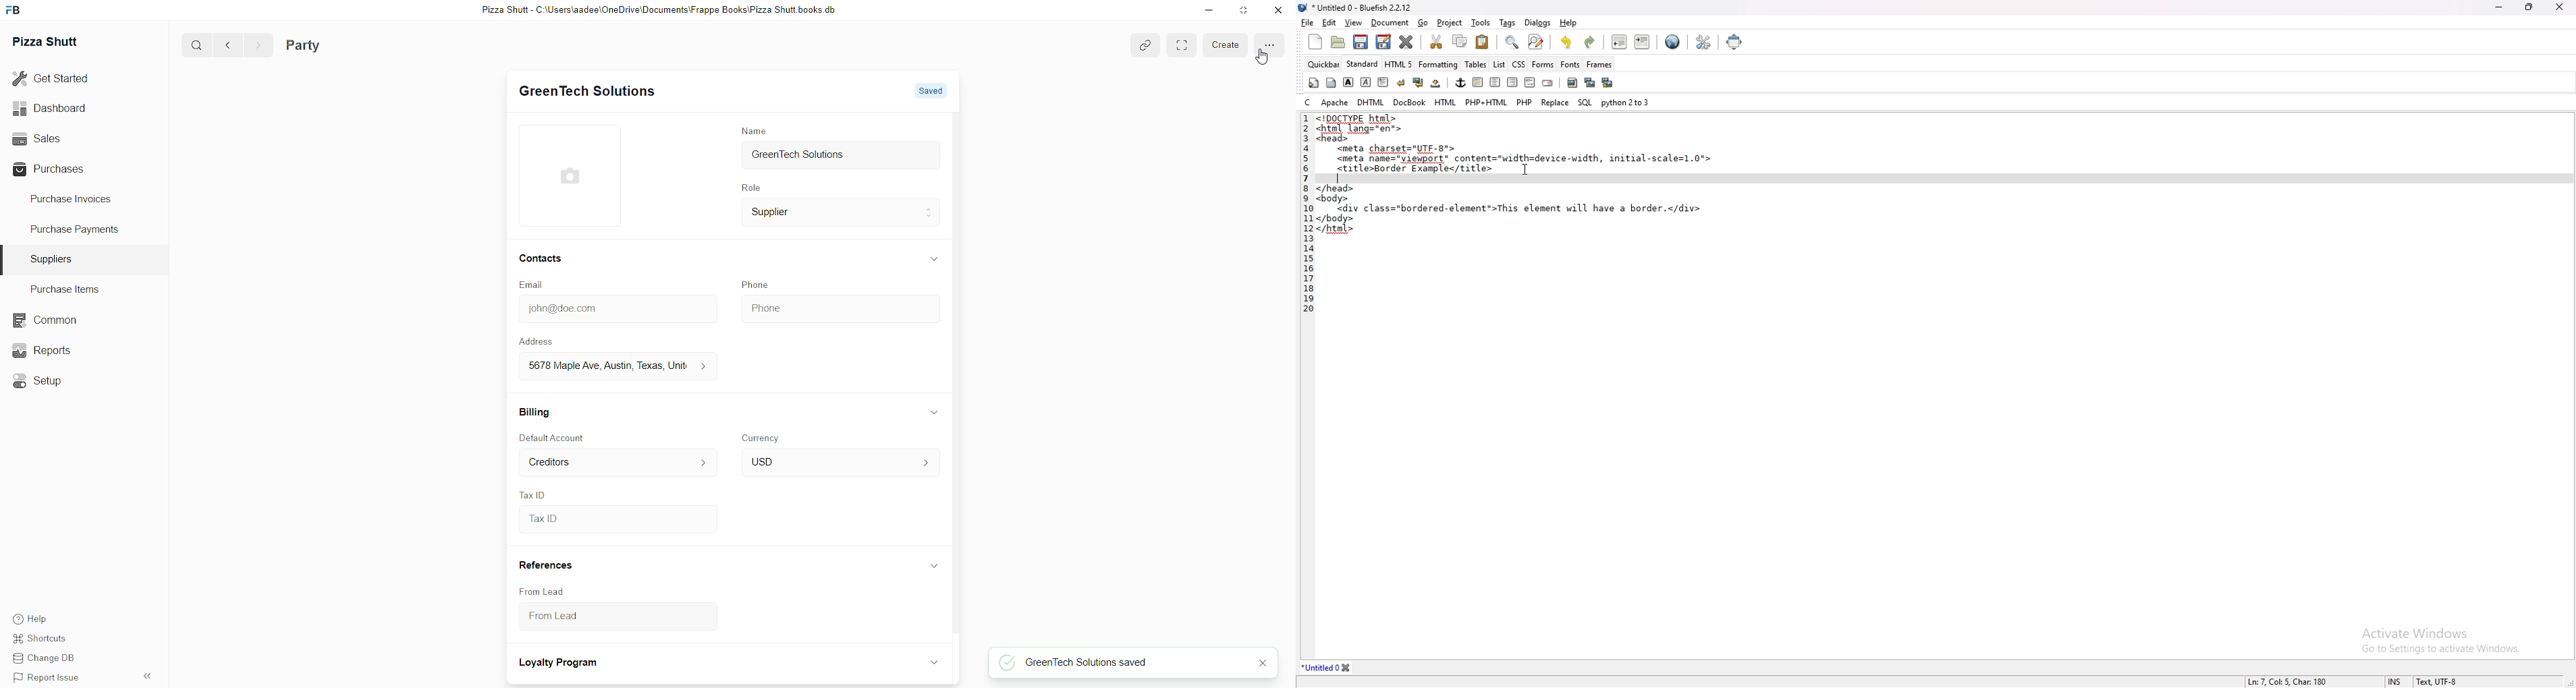 This screenshot has width=2576, height=700. I want to click on Dashboard, so click(65, 109).